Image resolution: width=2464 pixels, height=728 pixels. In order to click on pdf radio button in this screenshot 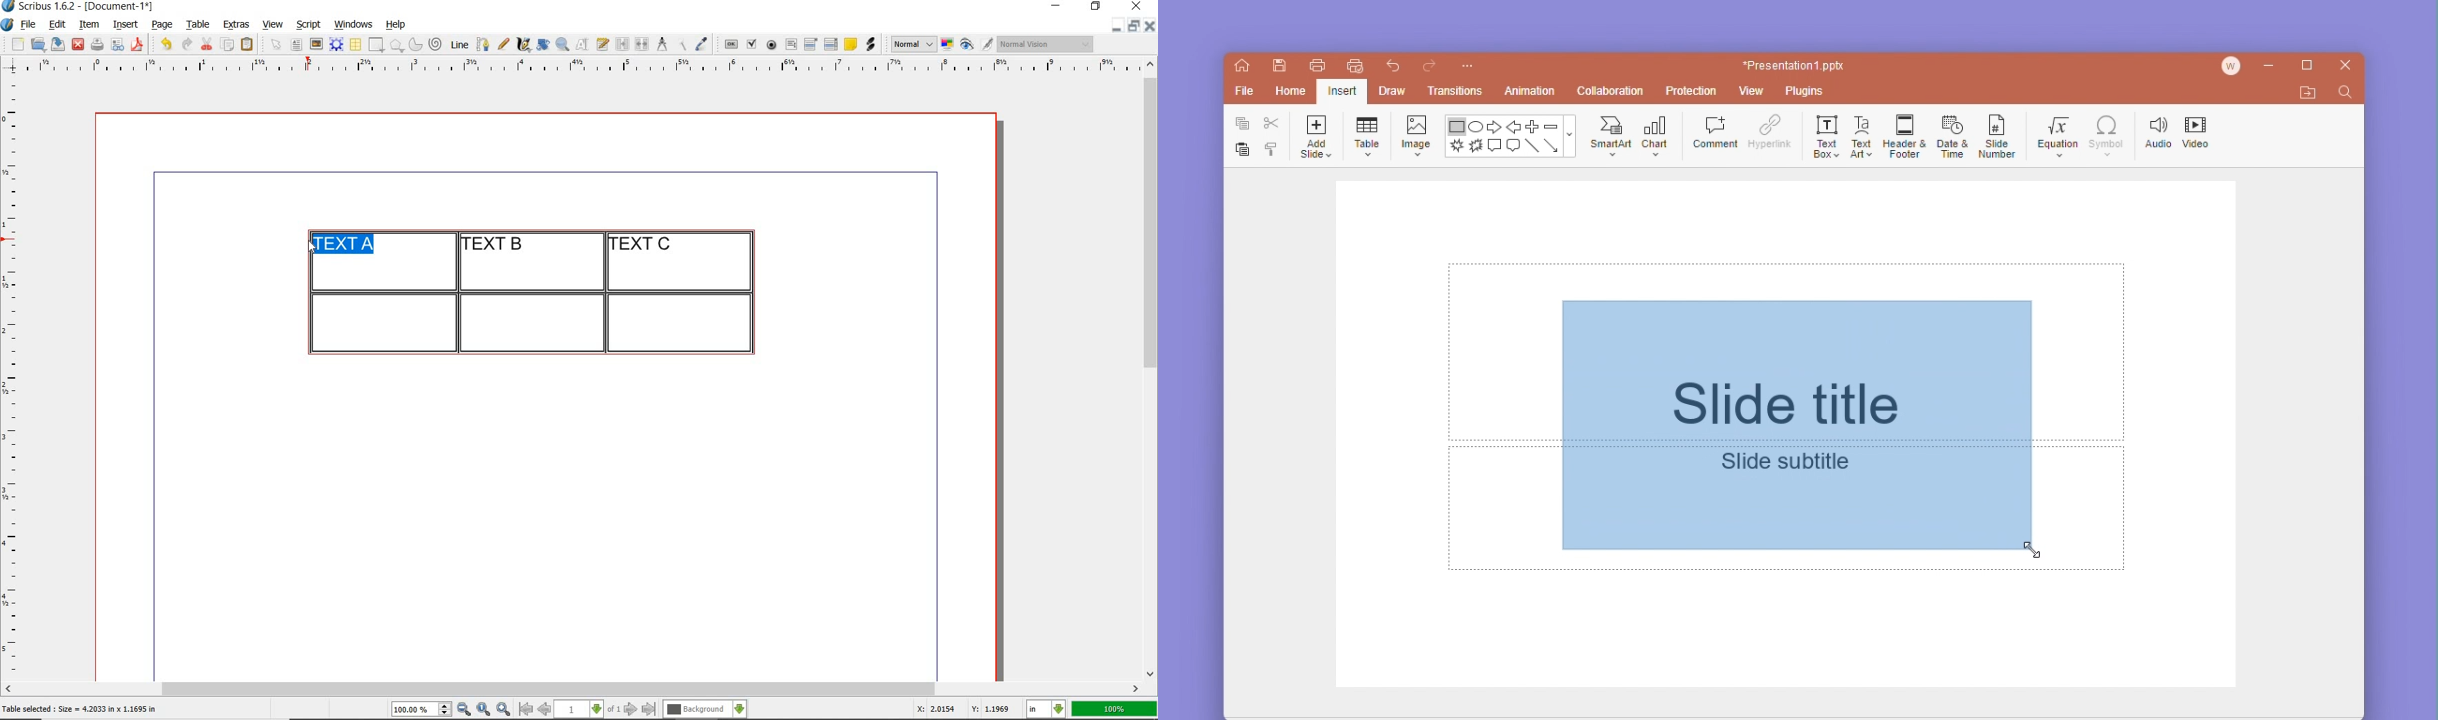, I will do `click(772, 46)`.